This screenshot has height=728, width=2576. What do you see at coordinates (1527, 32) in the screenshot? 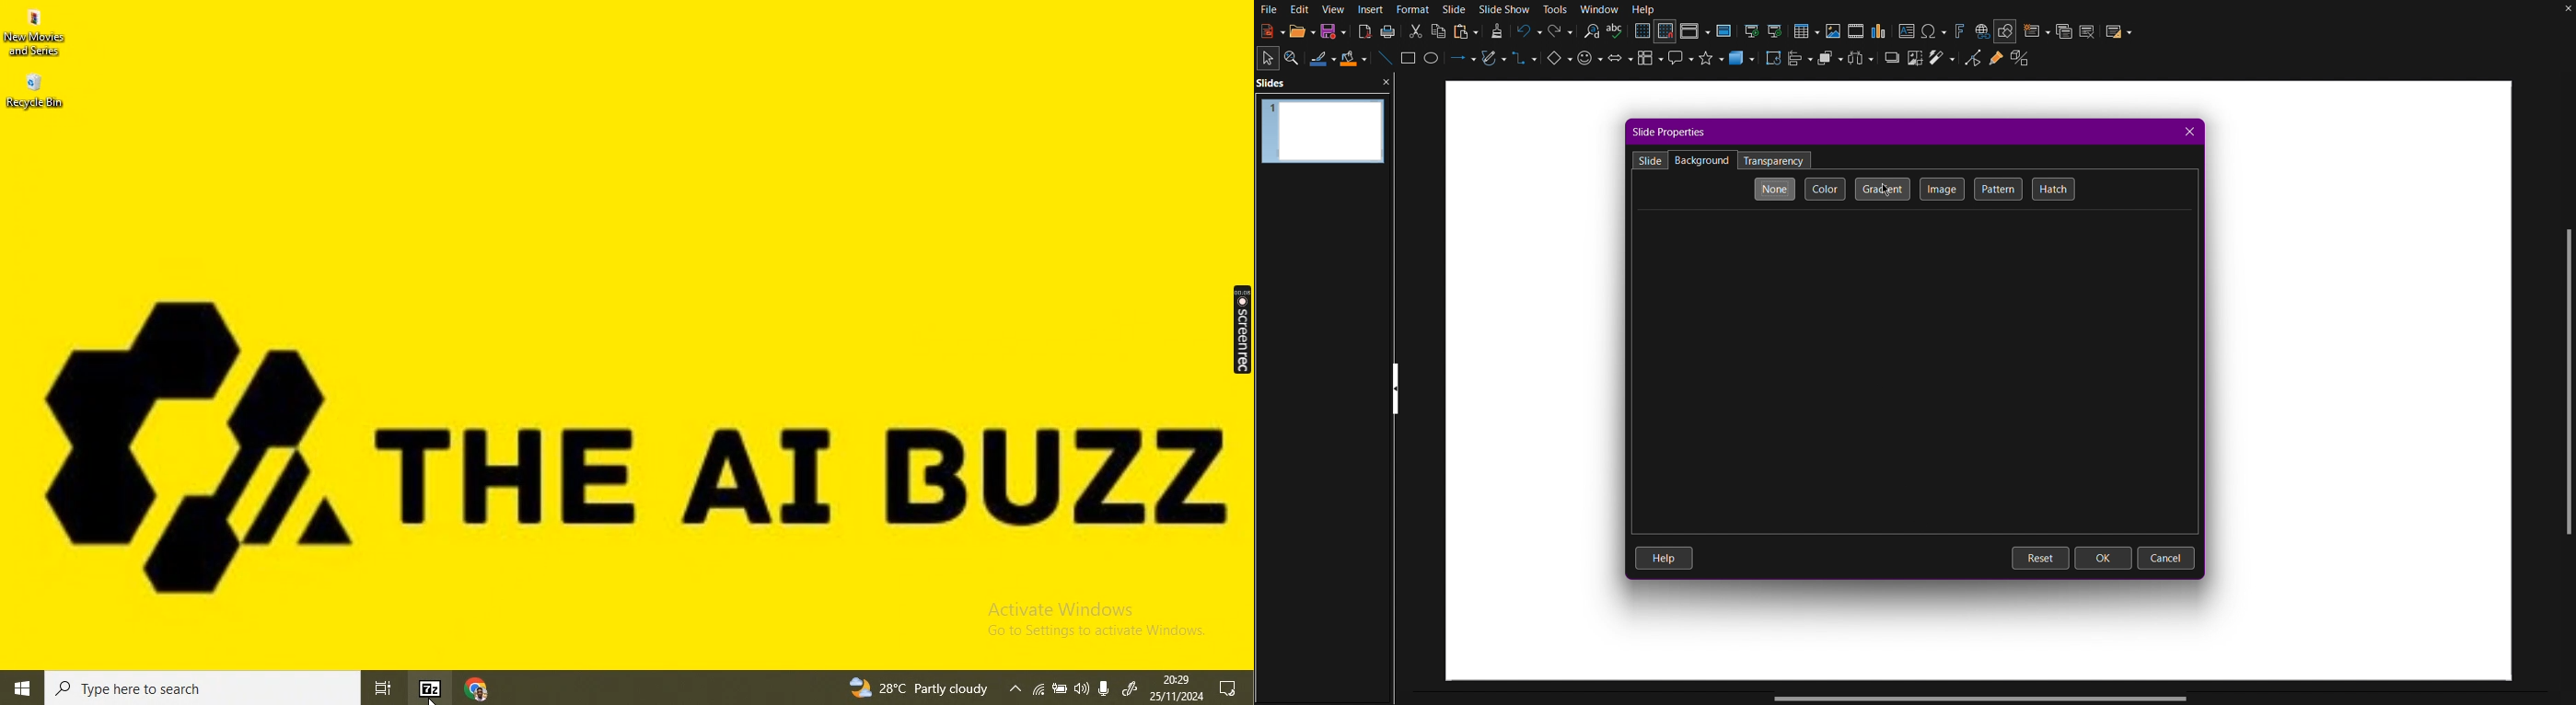
I see `Undo` at bounding box center [1527, 32].